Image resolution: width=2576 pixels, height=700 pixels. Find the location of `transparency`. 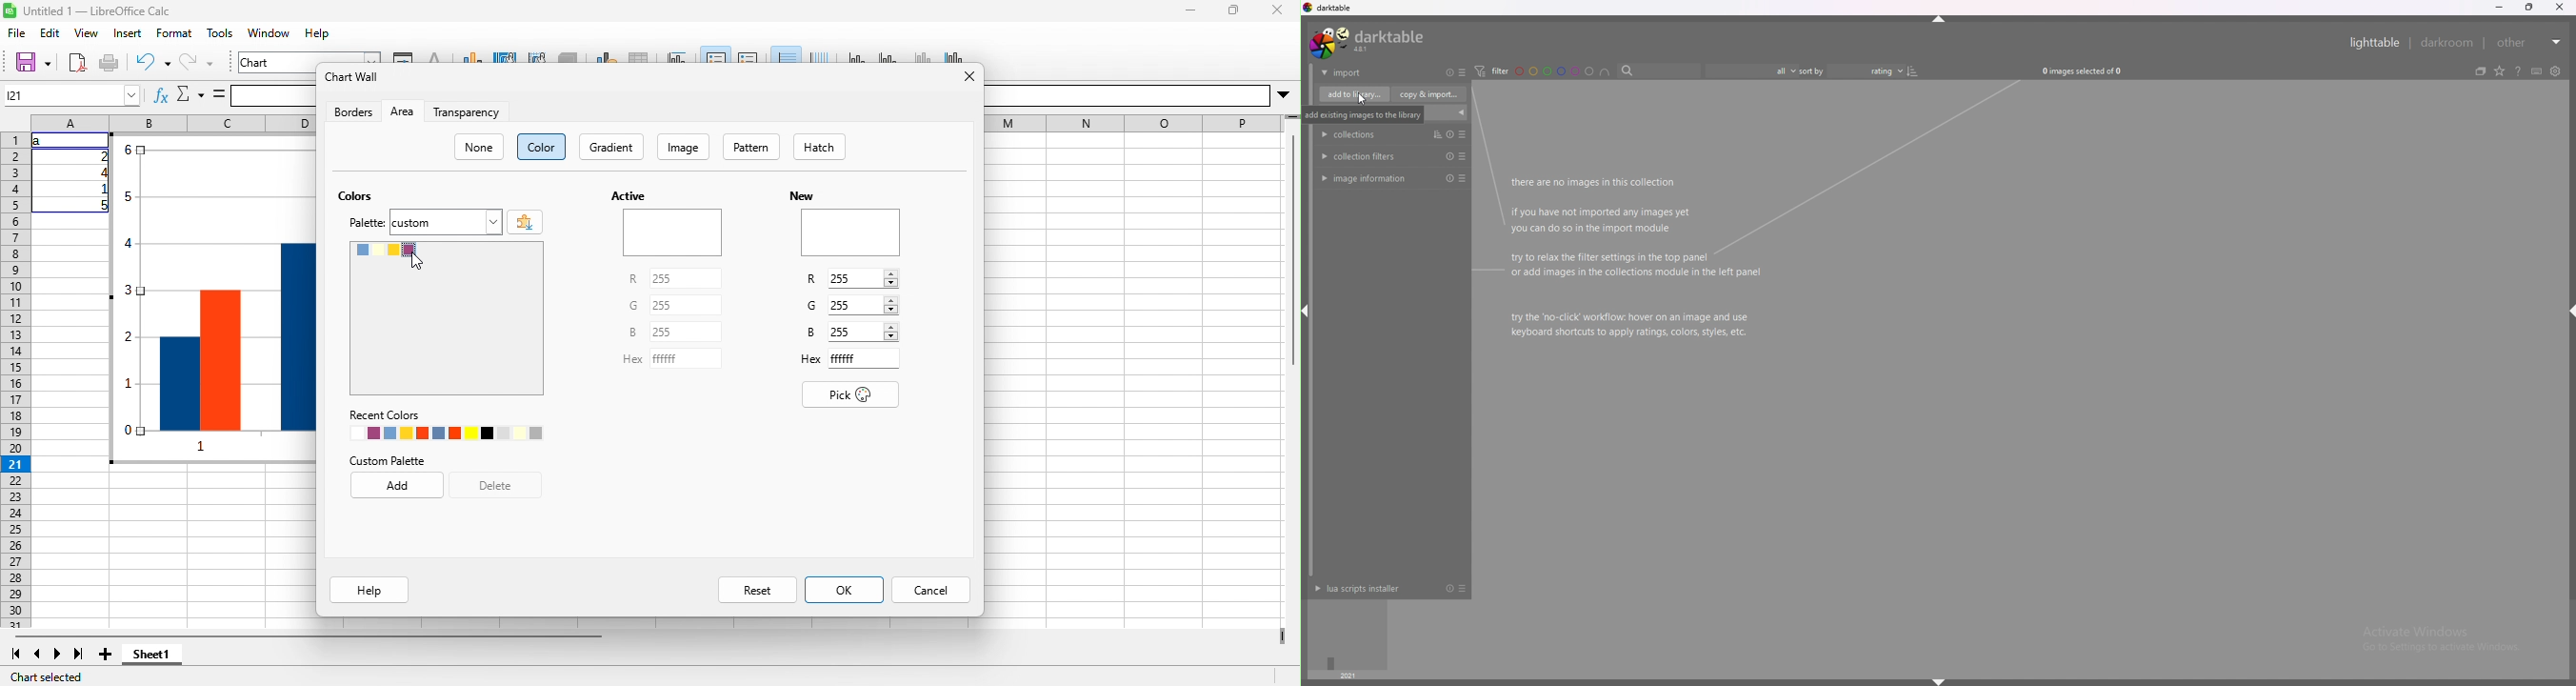

transparency is located at coordinates (467, 111).